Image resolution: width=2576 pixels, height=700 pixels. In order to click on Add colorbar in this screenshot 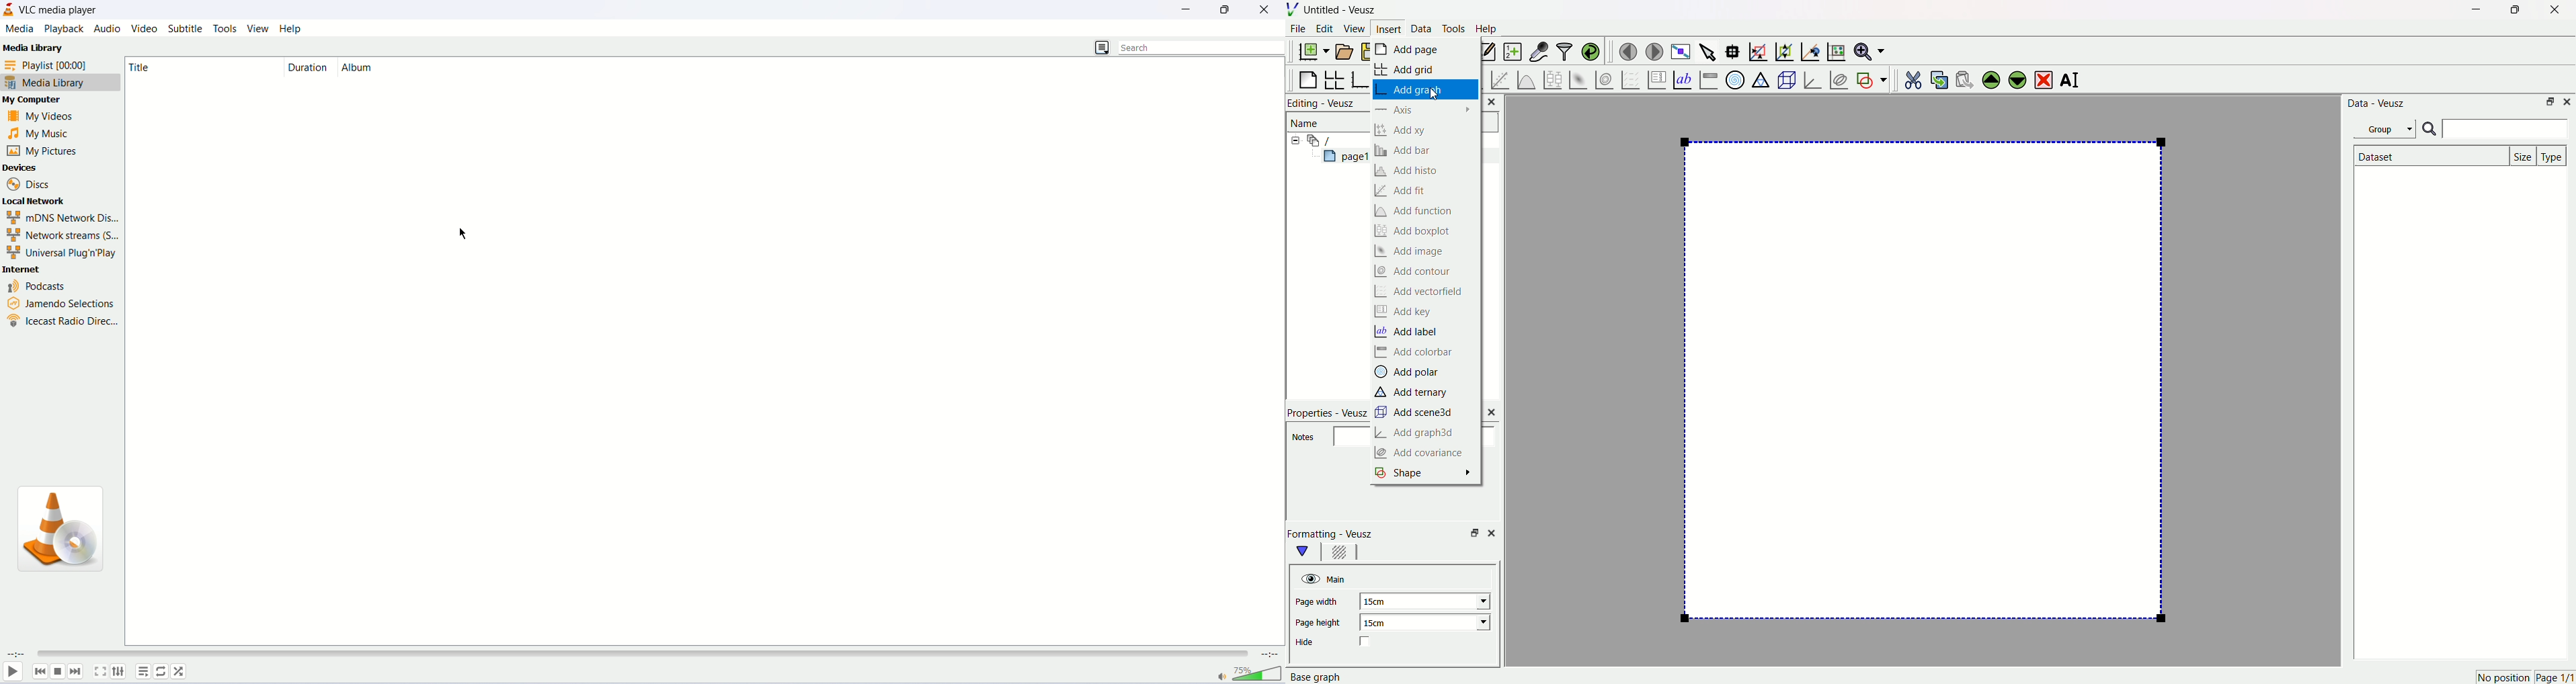, I will do `click(1415, 353)`.